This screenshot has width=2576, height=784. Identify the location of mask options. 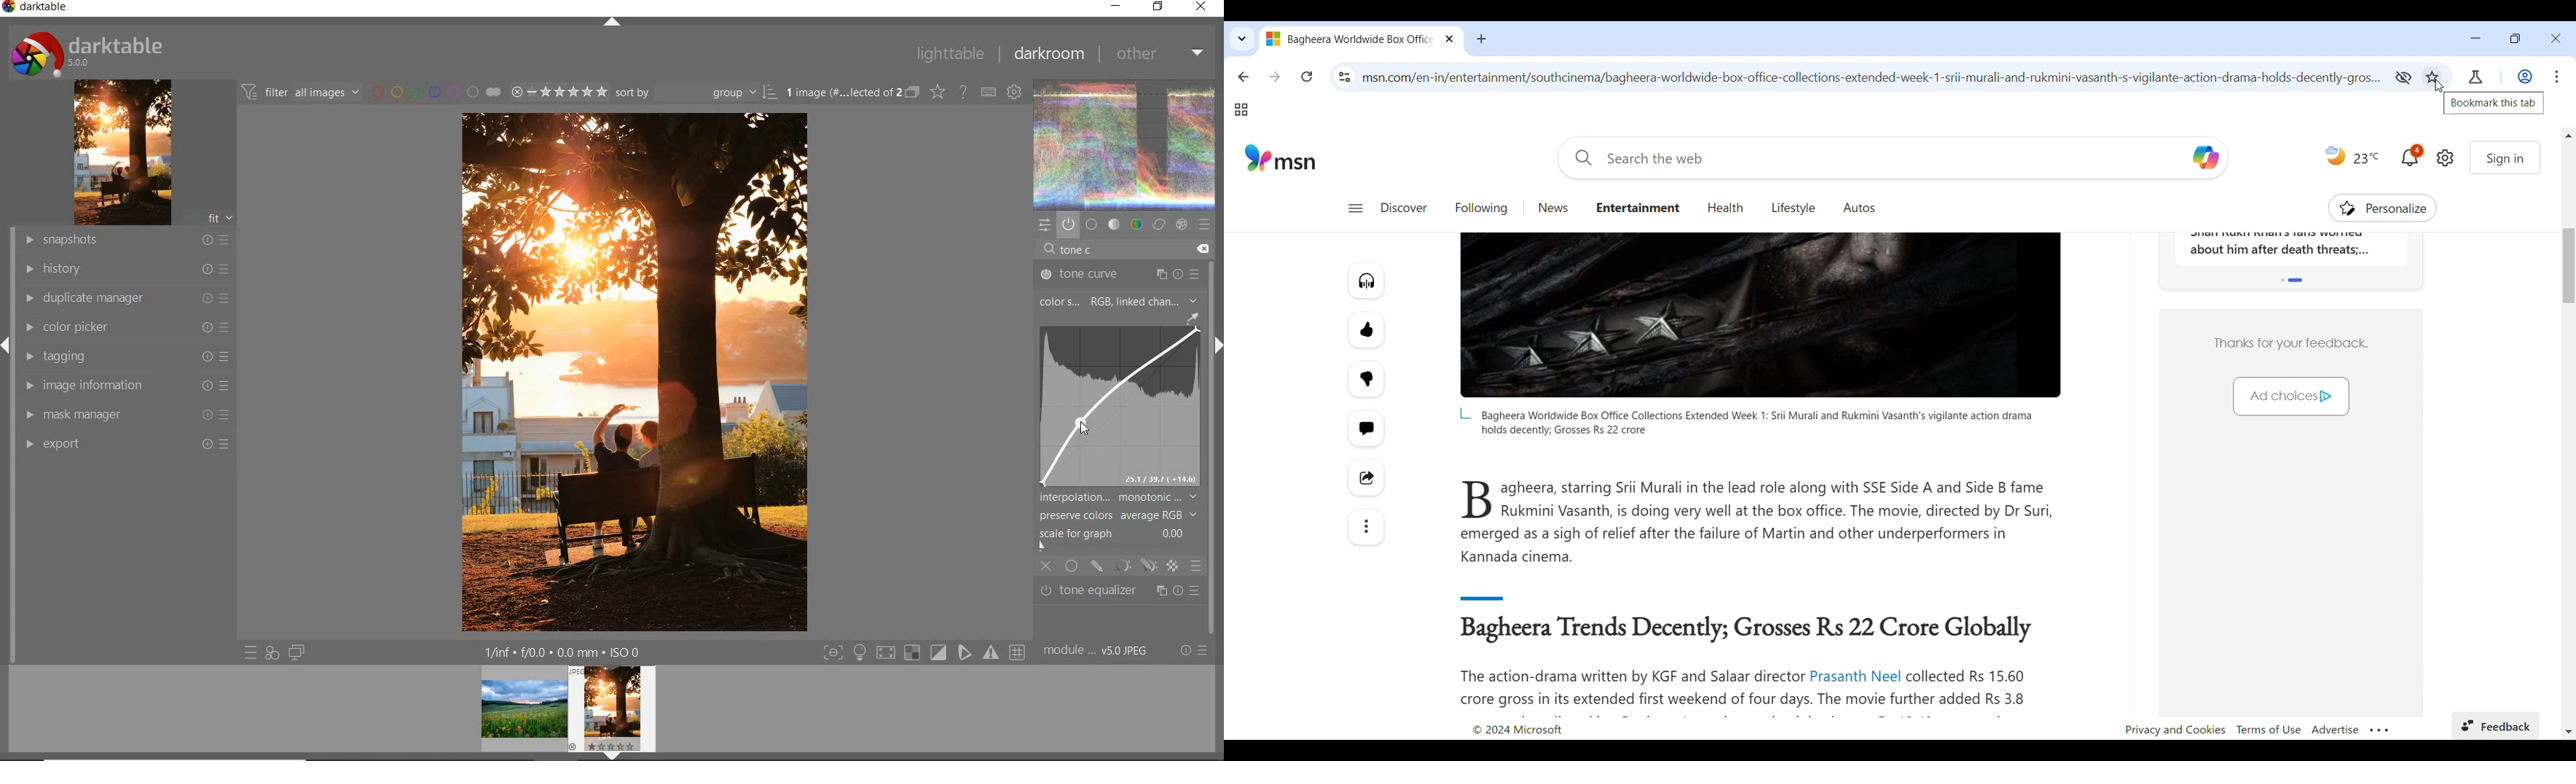
(1132, 566).